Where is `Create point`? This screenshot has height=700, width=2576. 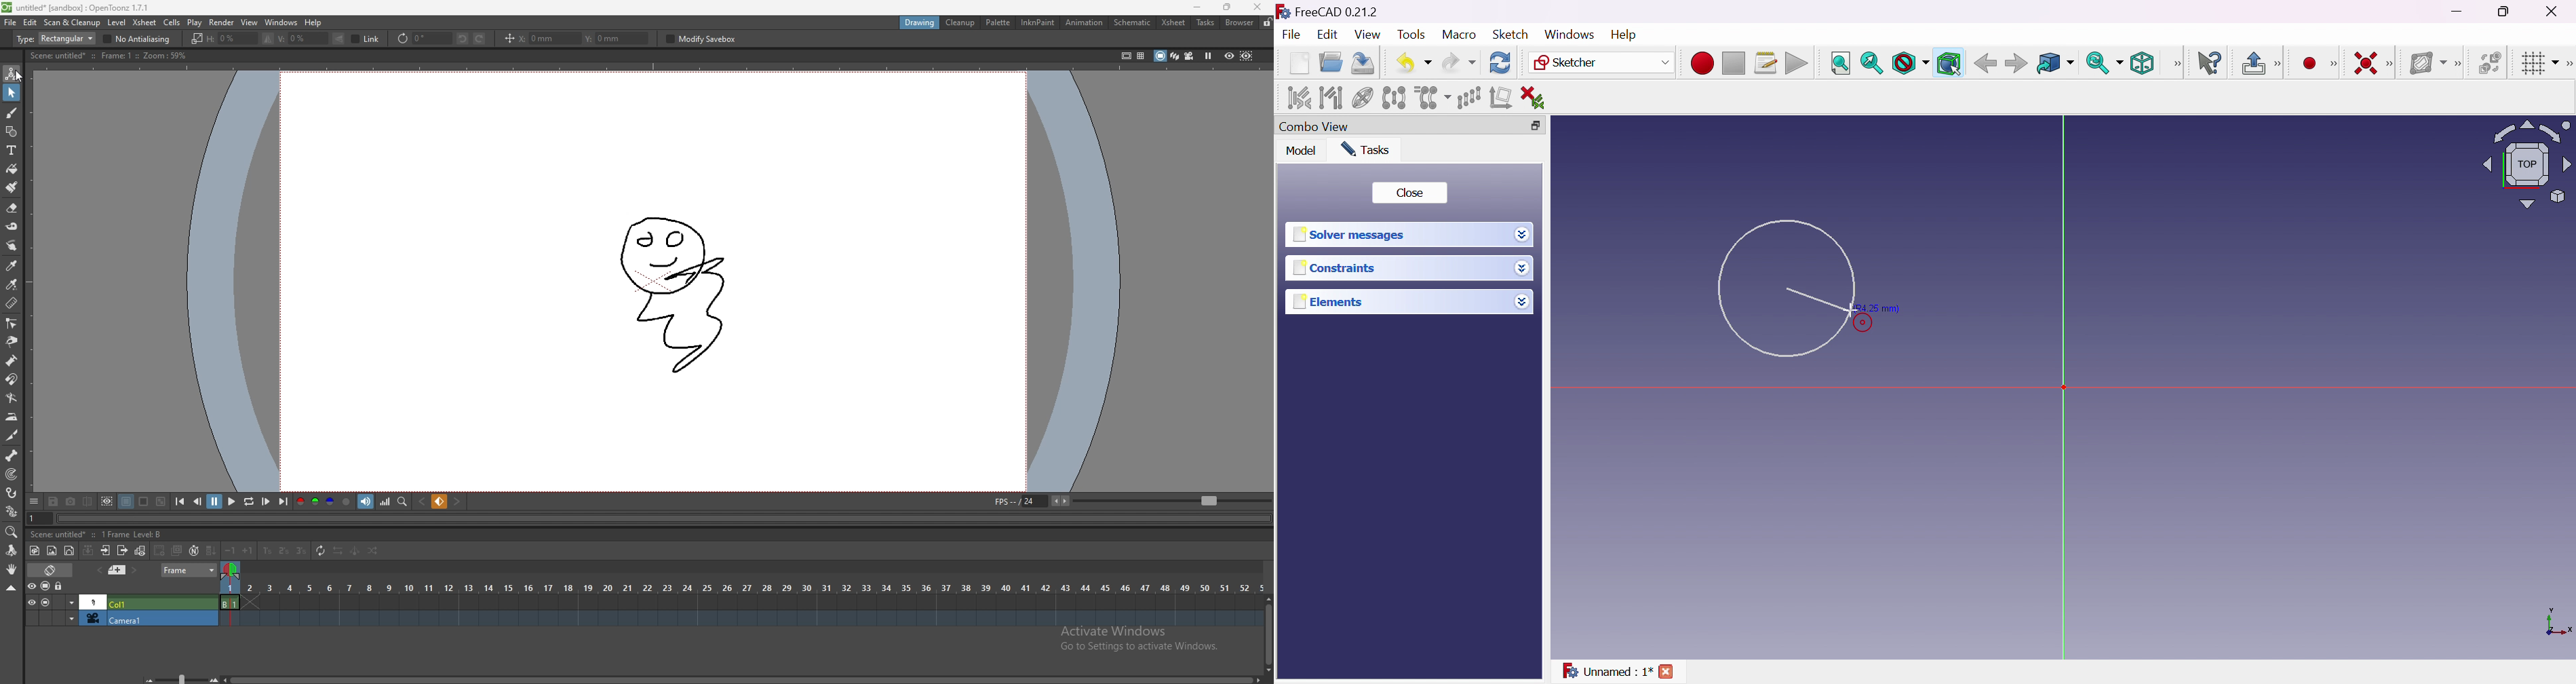
Create point is located at coordinates (2311, 62).